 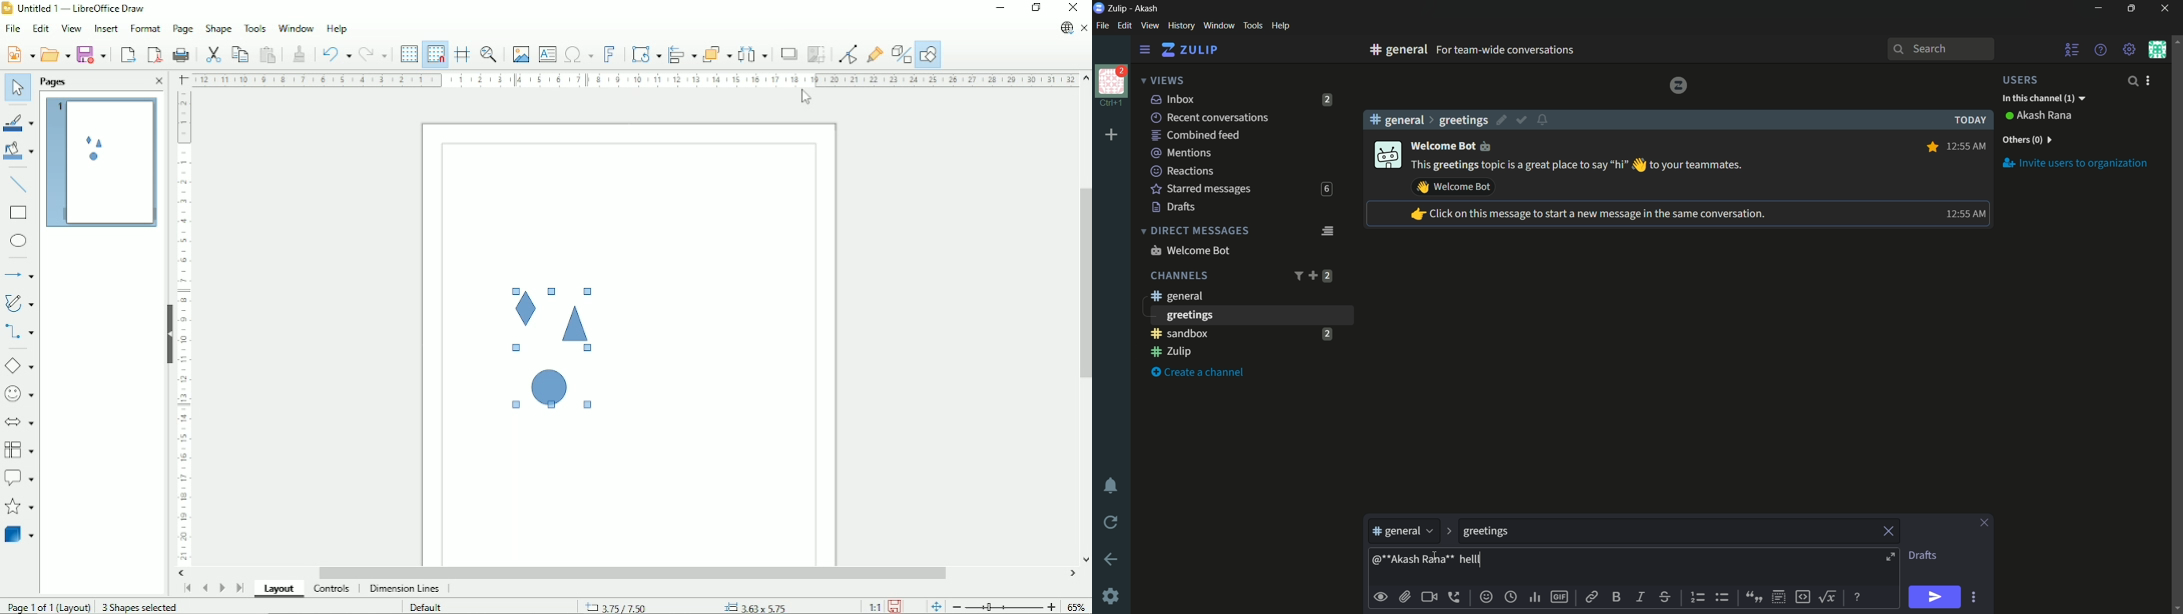 I want to click on go back, so click(x=1111, y=560).